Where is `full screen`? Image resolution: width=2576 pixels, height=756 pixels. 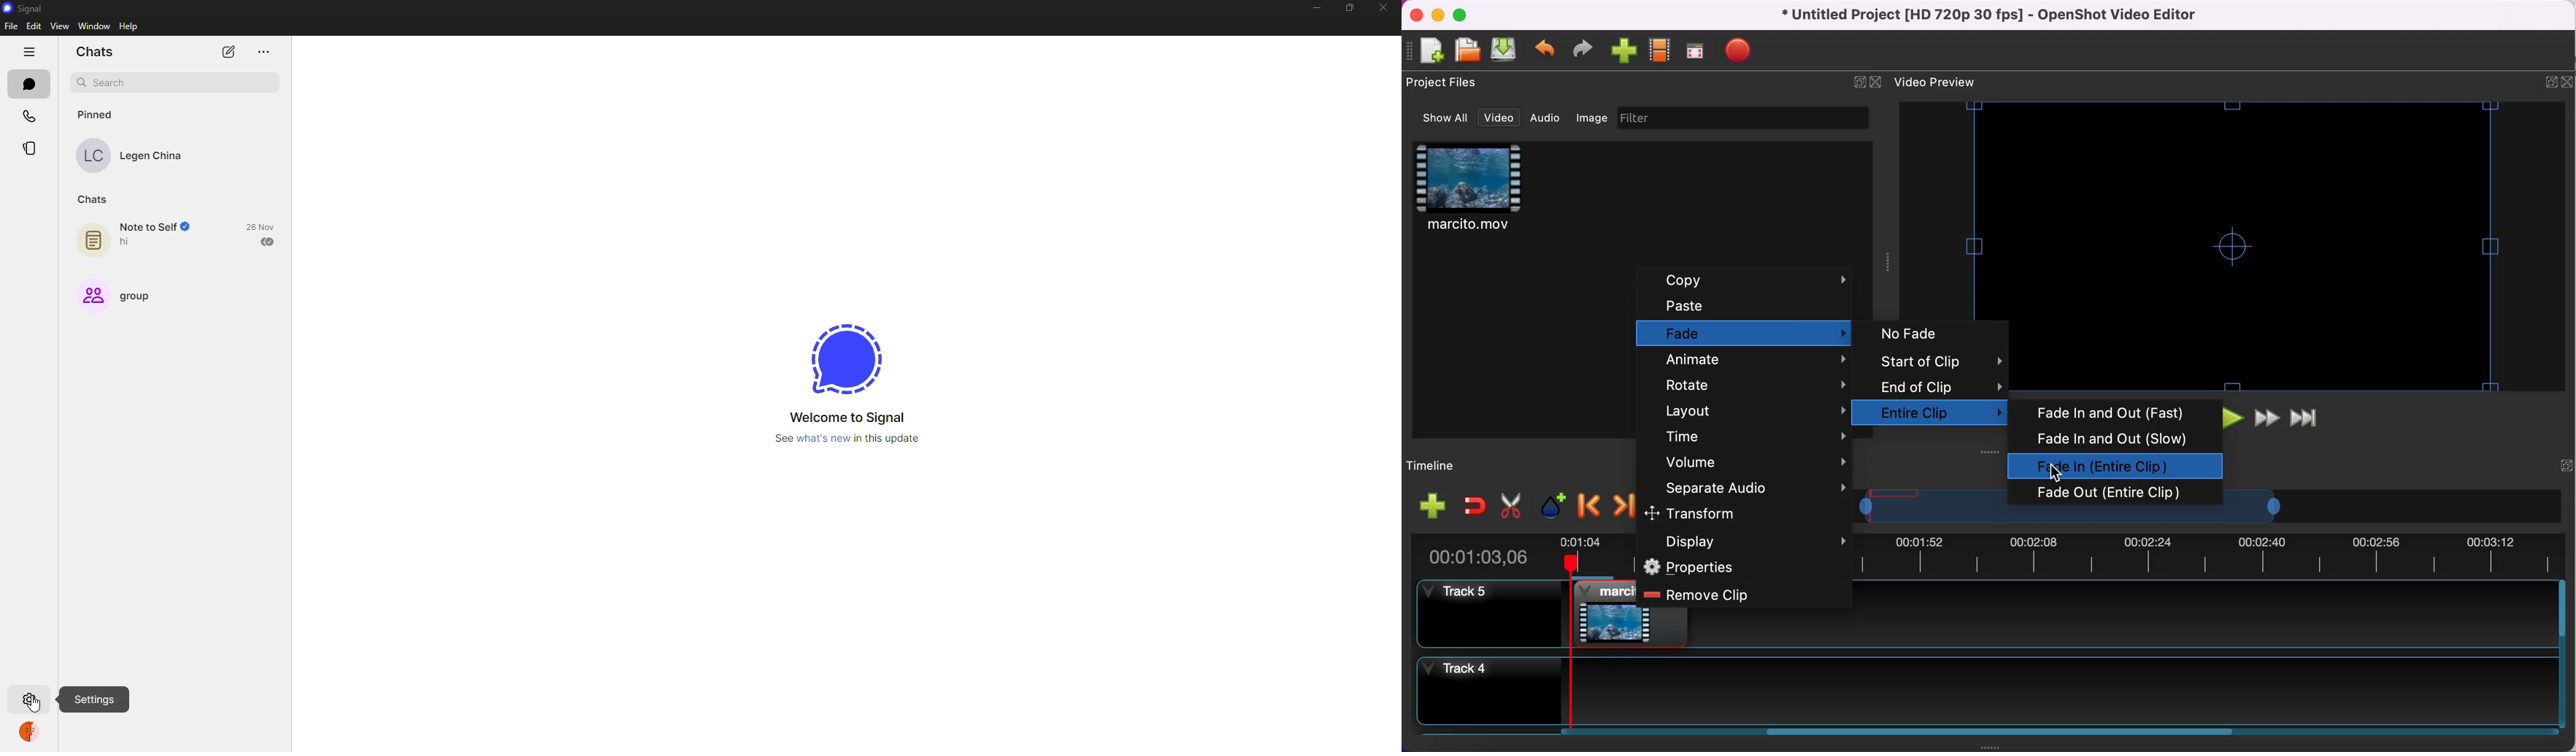 full screen is located at coordinates (1696, 50).